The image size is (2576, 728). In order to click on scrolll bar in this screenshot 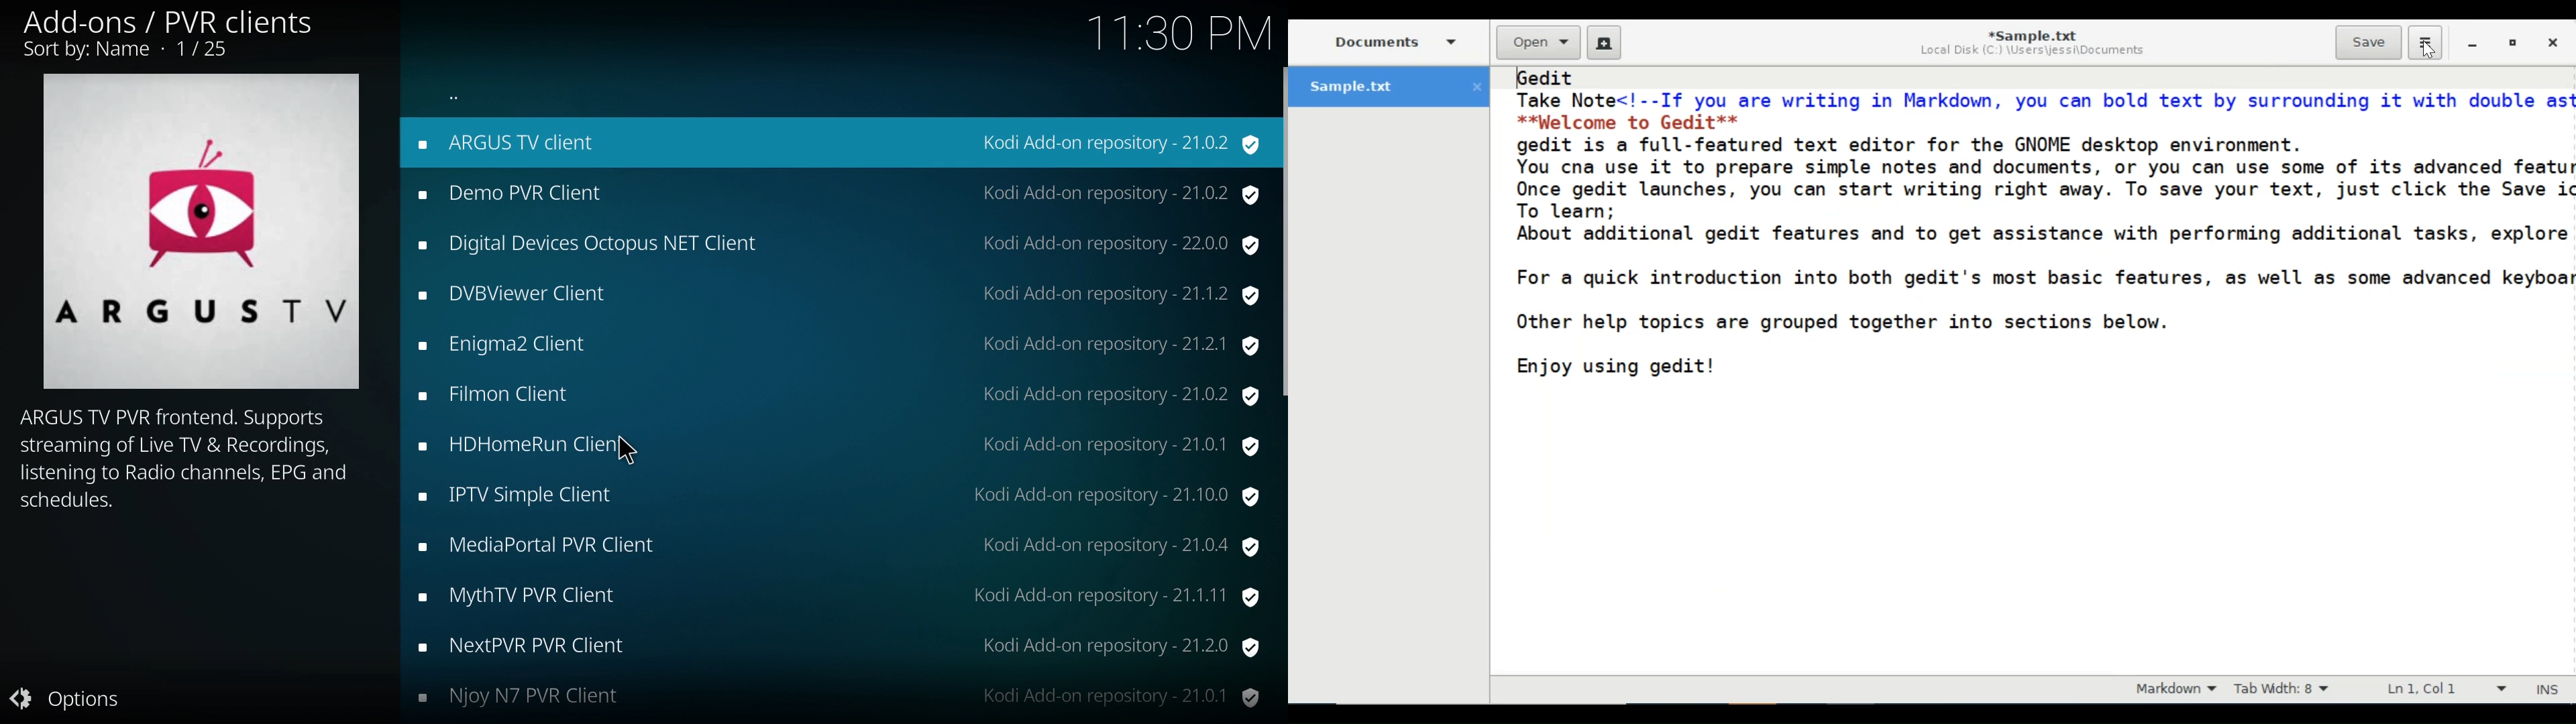, I will do `click(1280, 233)`.